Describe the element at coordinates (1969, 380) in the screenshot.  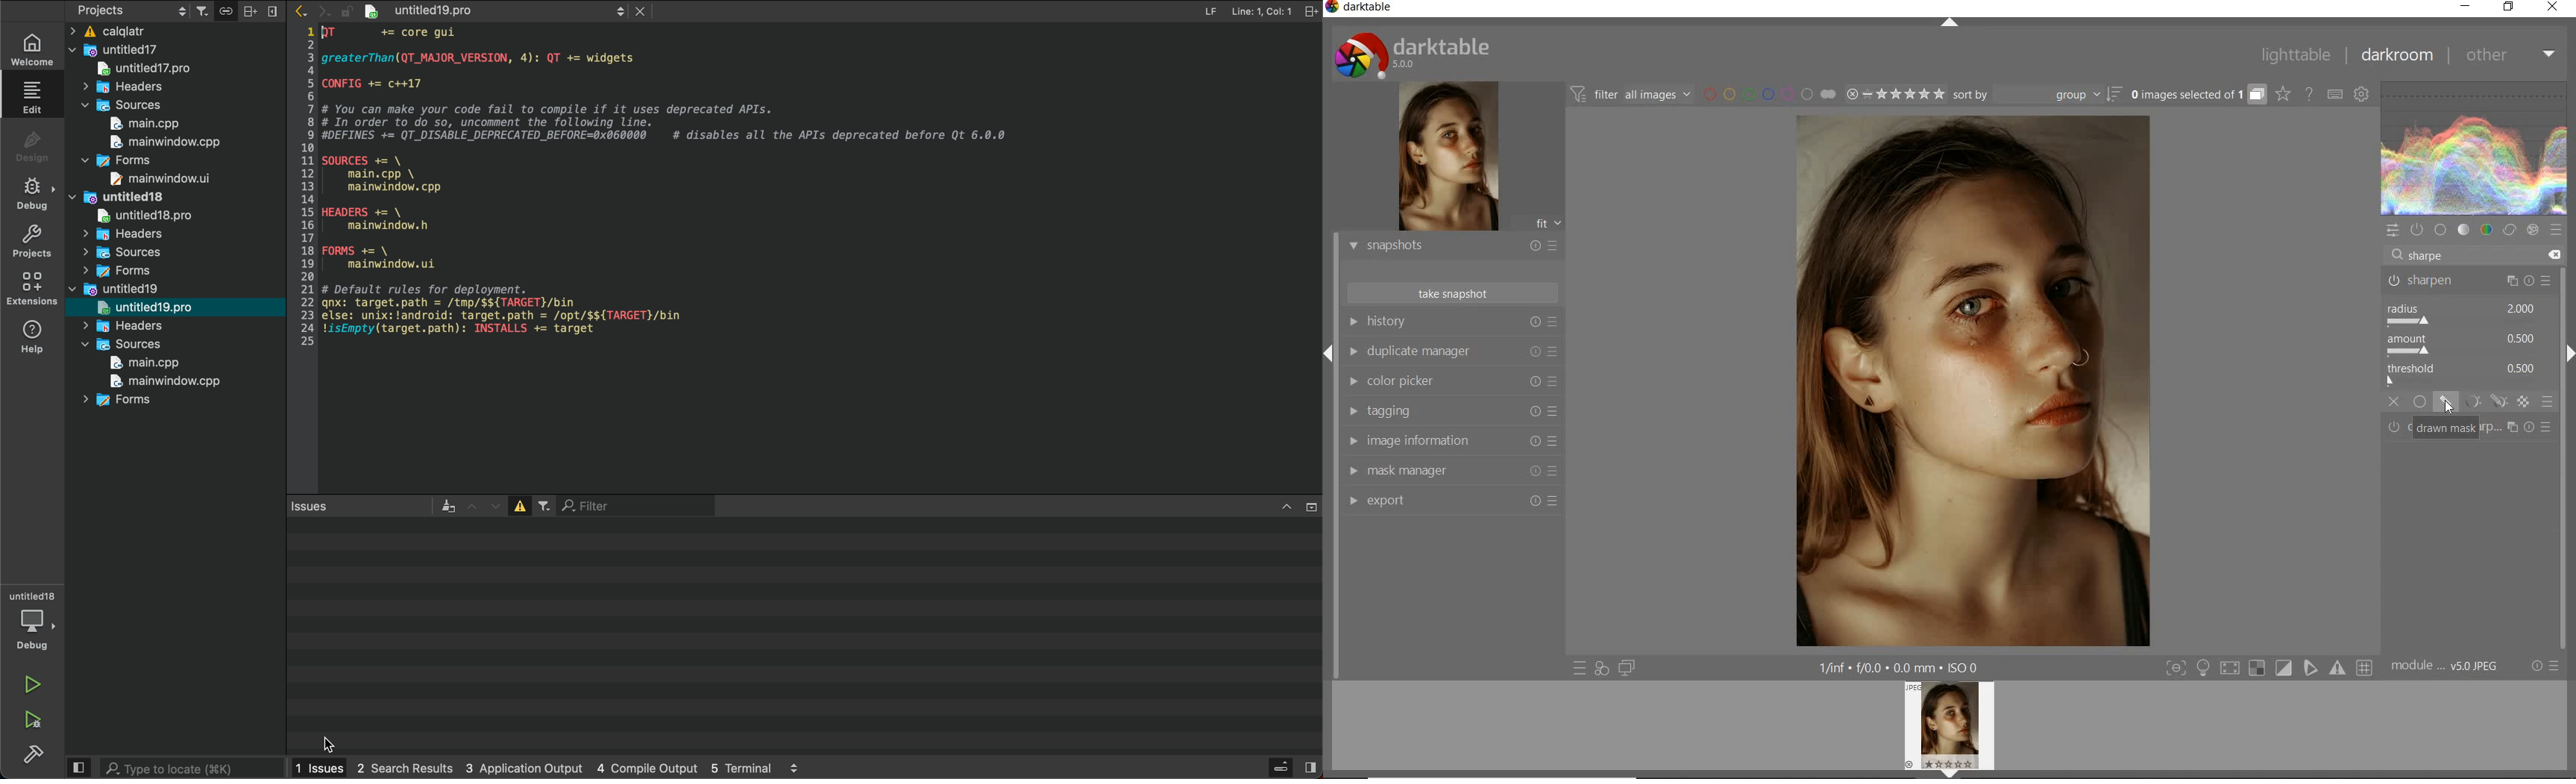
I see `selected image` at that location.